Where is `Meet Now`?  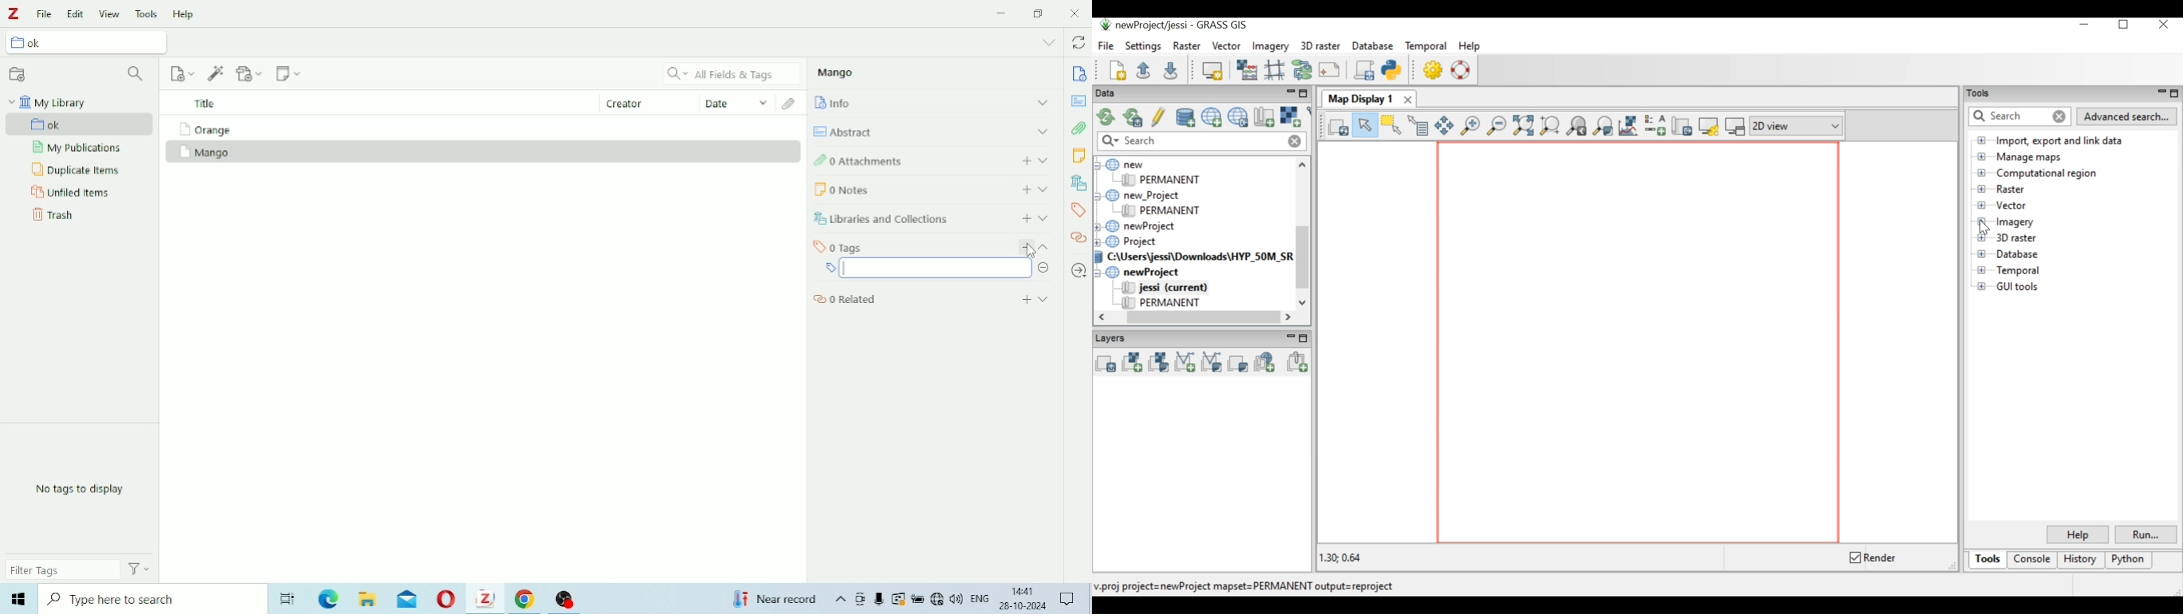
Meet Now is located at coordinates (861, 599).